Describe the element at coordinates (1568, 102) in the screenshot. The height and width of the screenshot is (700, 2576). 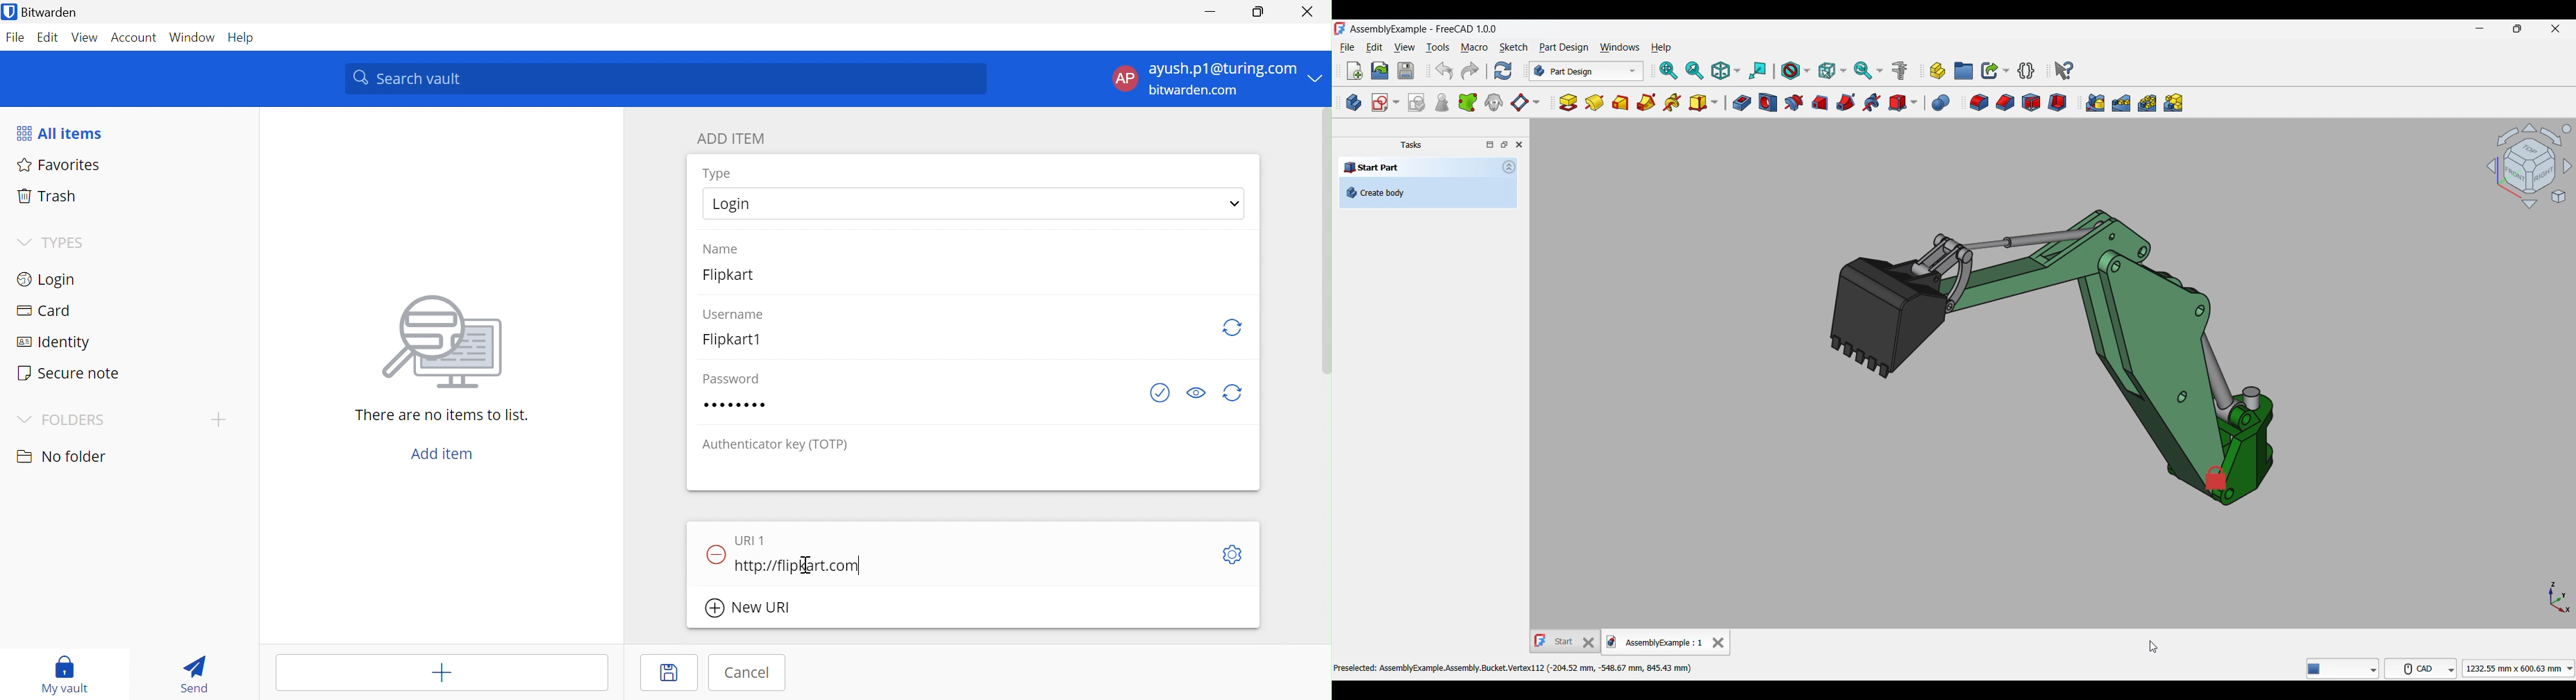
I see `Pad` at that location.